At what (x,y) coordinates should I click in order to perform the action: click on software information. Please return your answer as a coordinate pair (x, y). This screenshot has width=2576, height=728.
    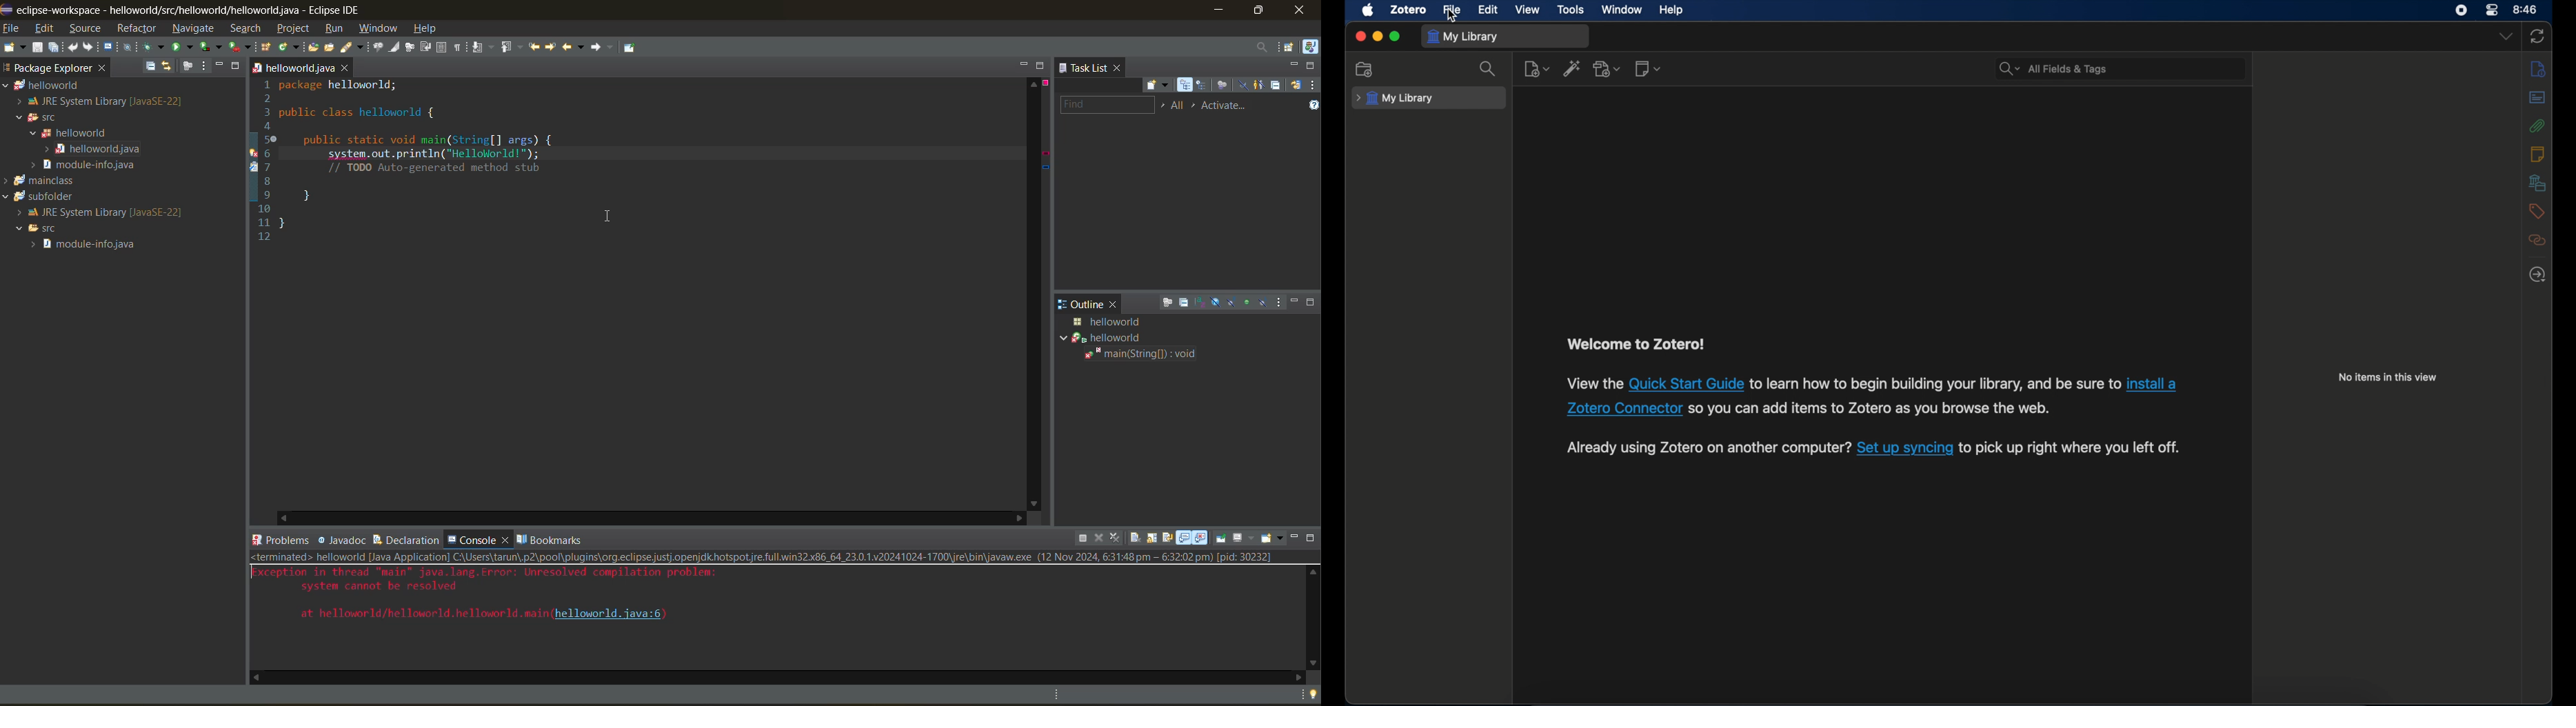
    Looking at the image, I should click on (2074, 449).